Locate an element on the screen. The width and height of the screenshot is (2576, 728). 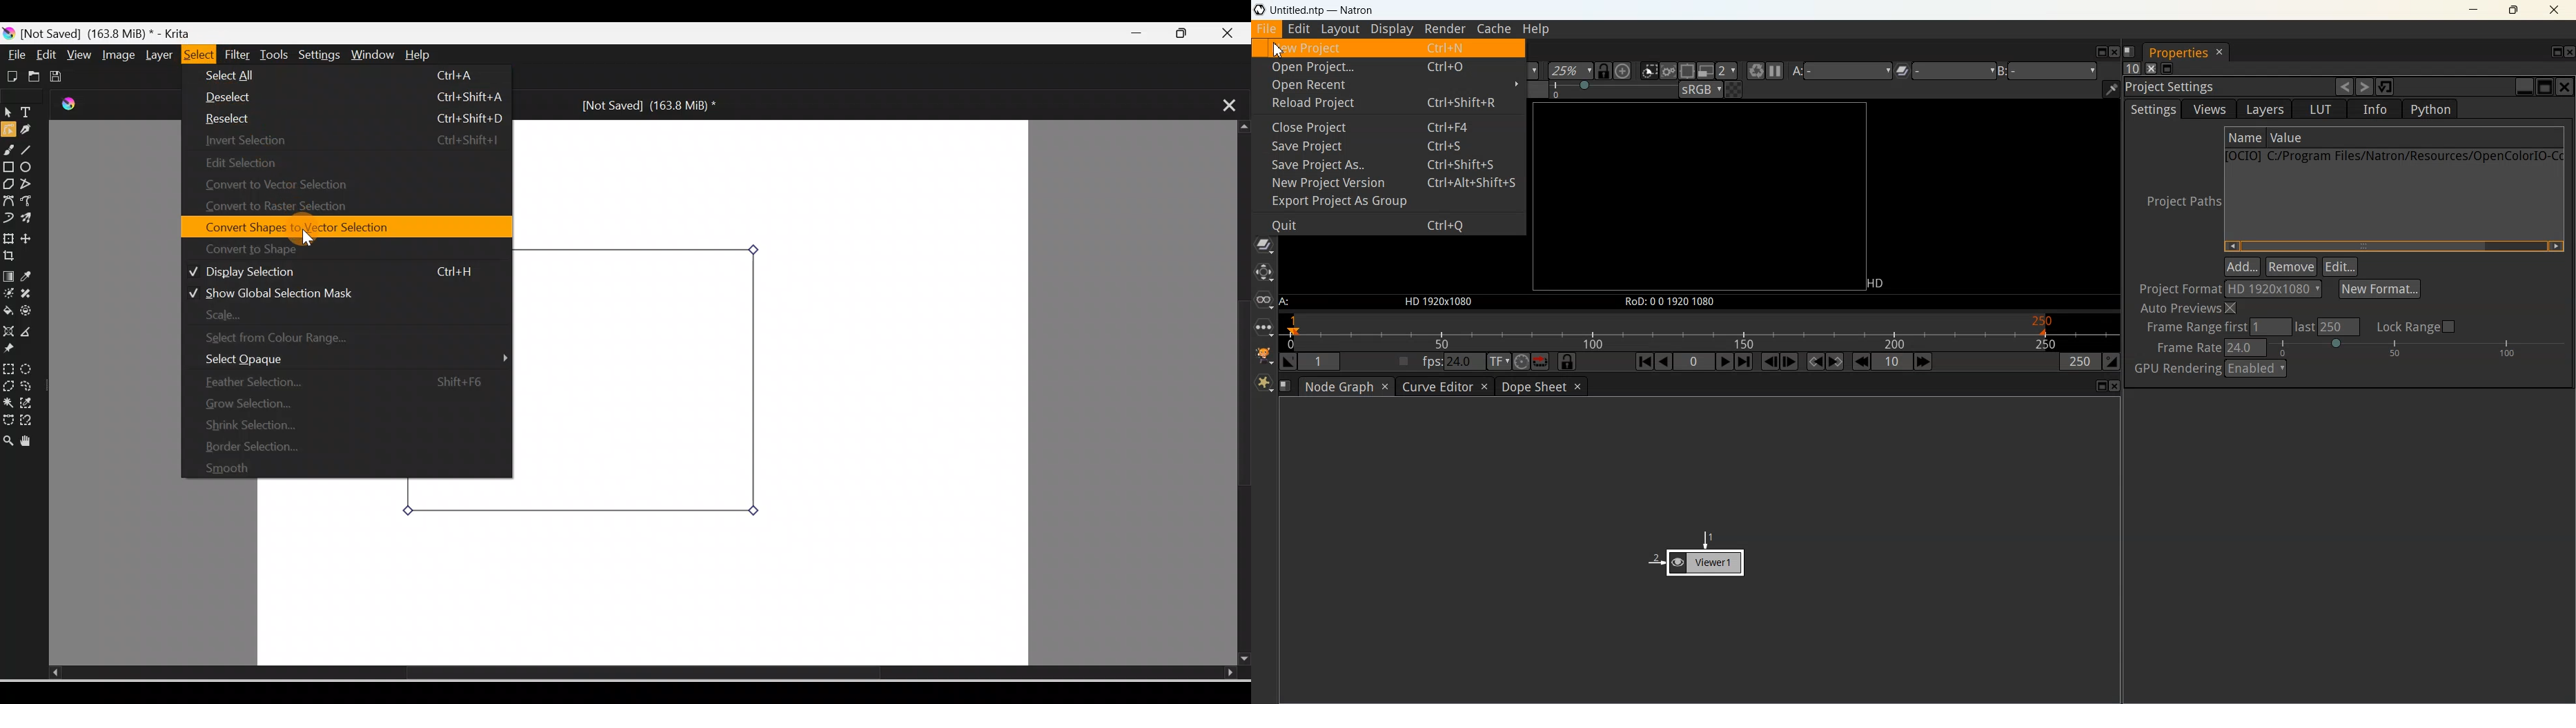
Add is located at coordinates (2242, 265).